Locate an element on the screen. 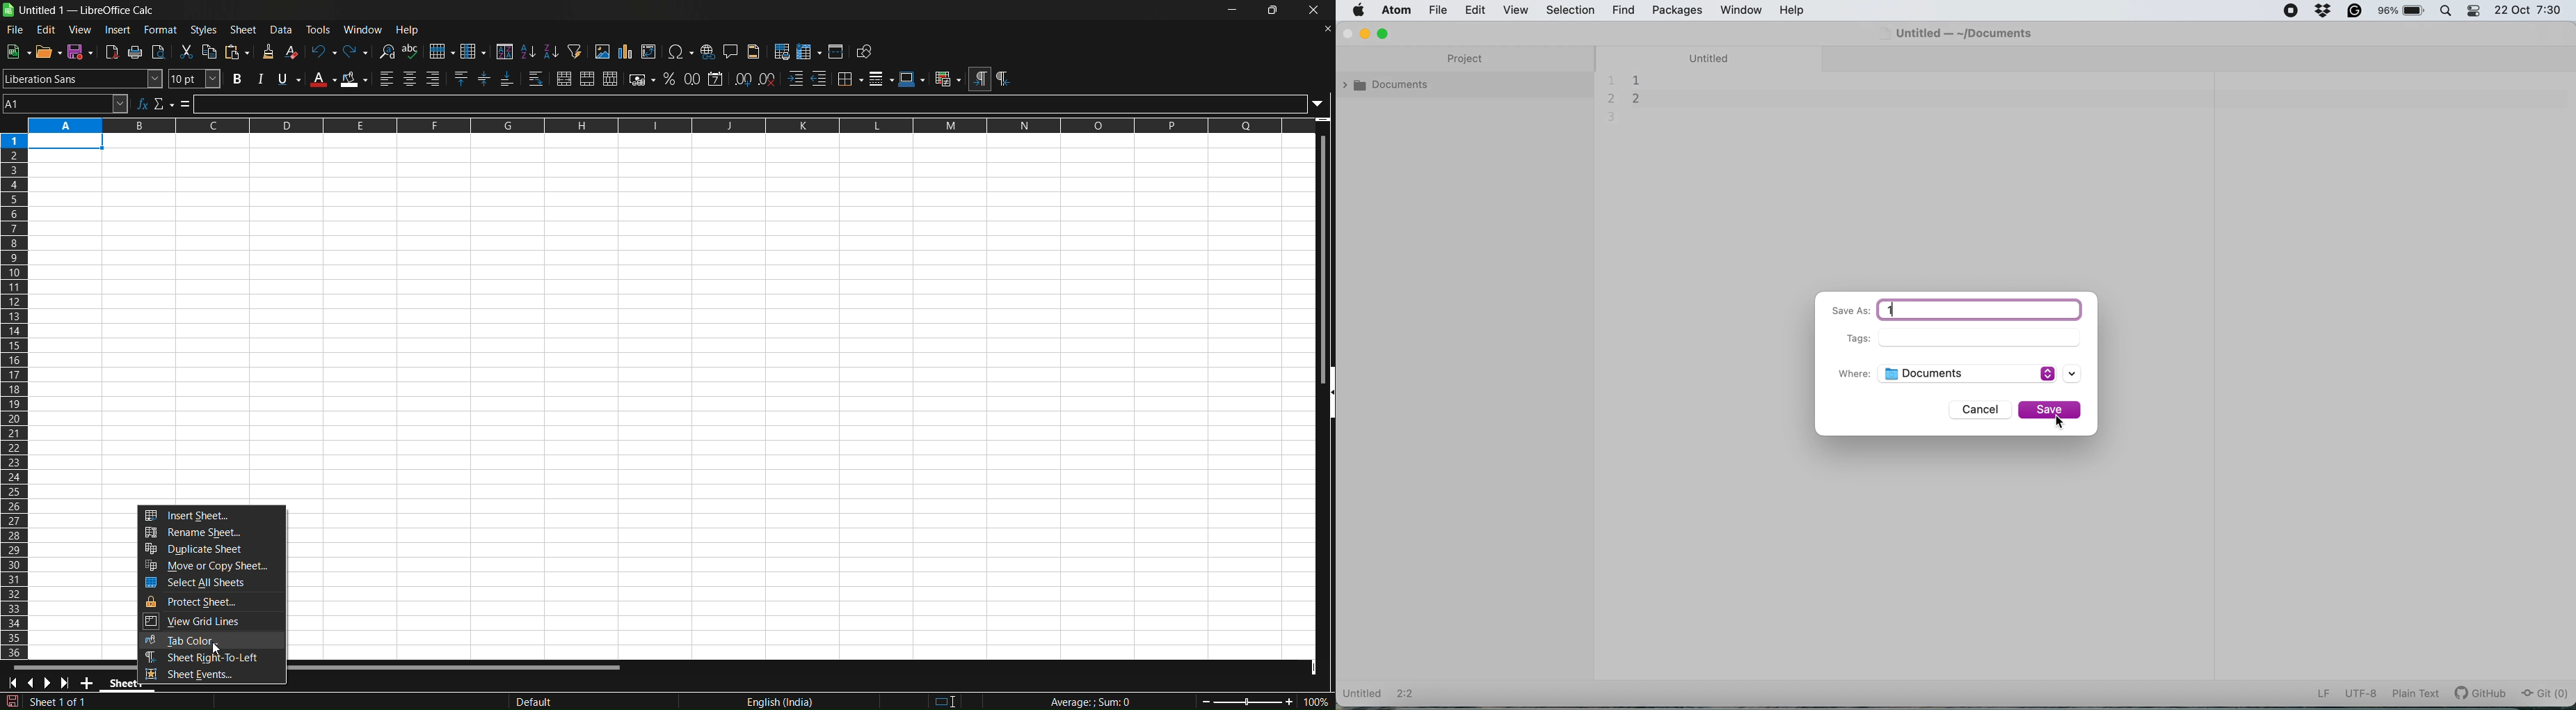 The height and width of the screenshot is (728, 2576). scroll to last sheet is located at coordinates (68, 682).